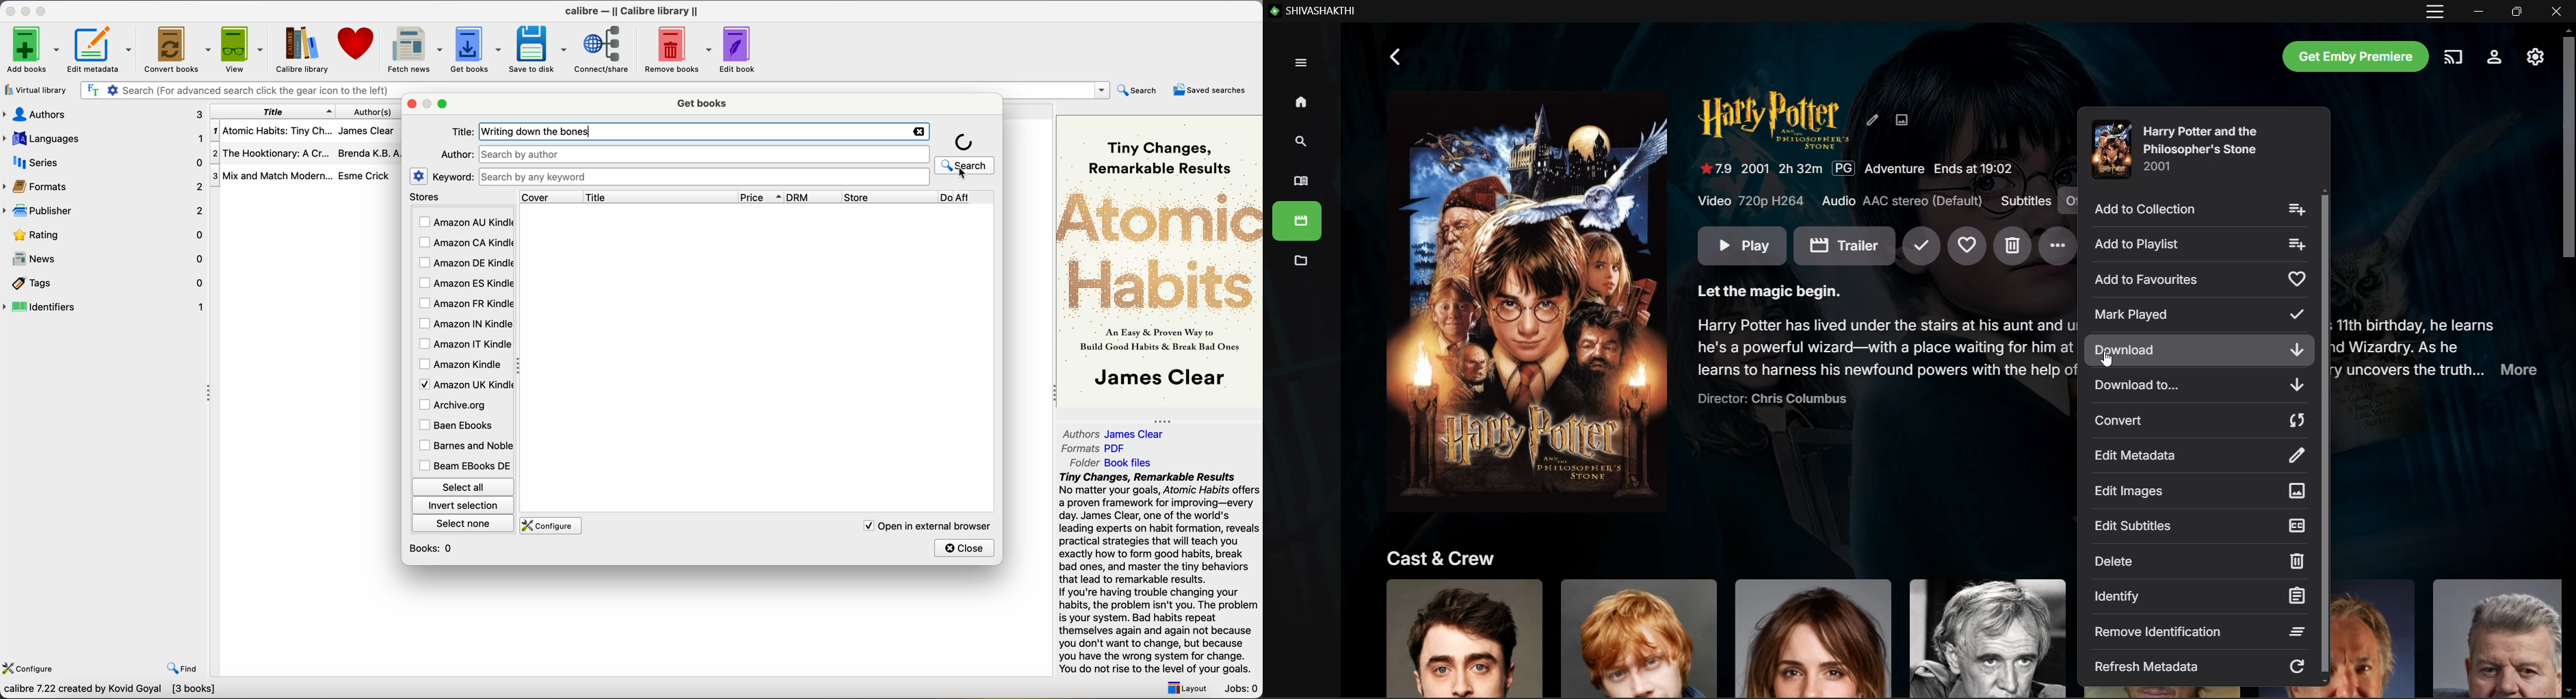 The width and height of the screenshot is (2576, 700). What do you see at coordinates (1298, 221) in the screenshot?
I see `Books` at bounding box center [1298, 221].